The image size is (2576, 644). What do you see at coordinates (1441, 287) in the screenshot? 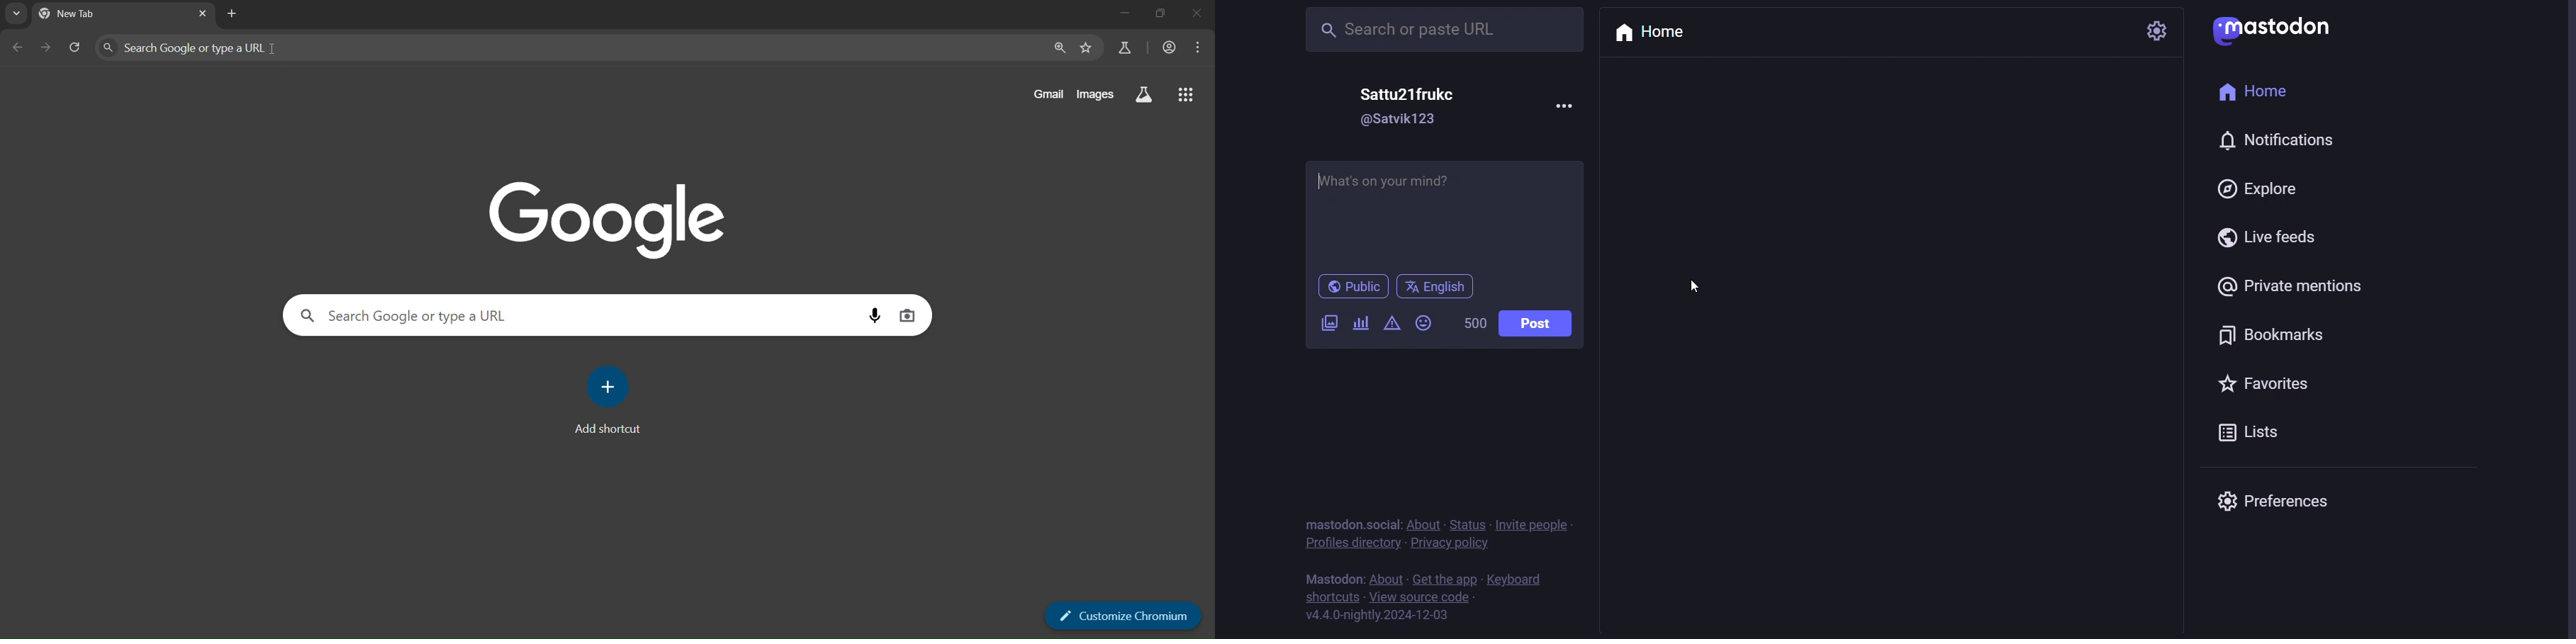
I see `english` at bounding box center [1441, 287].